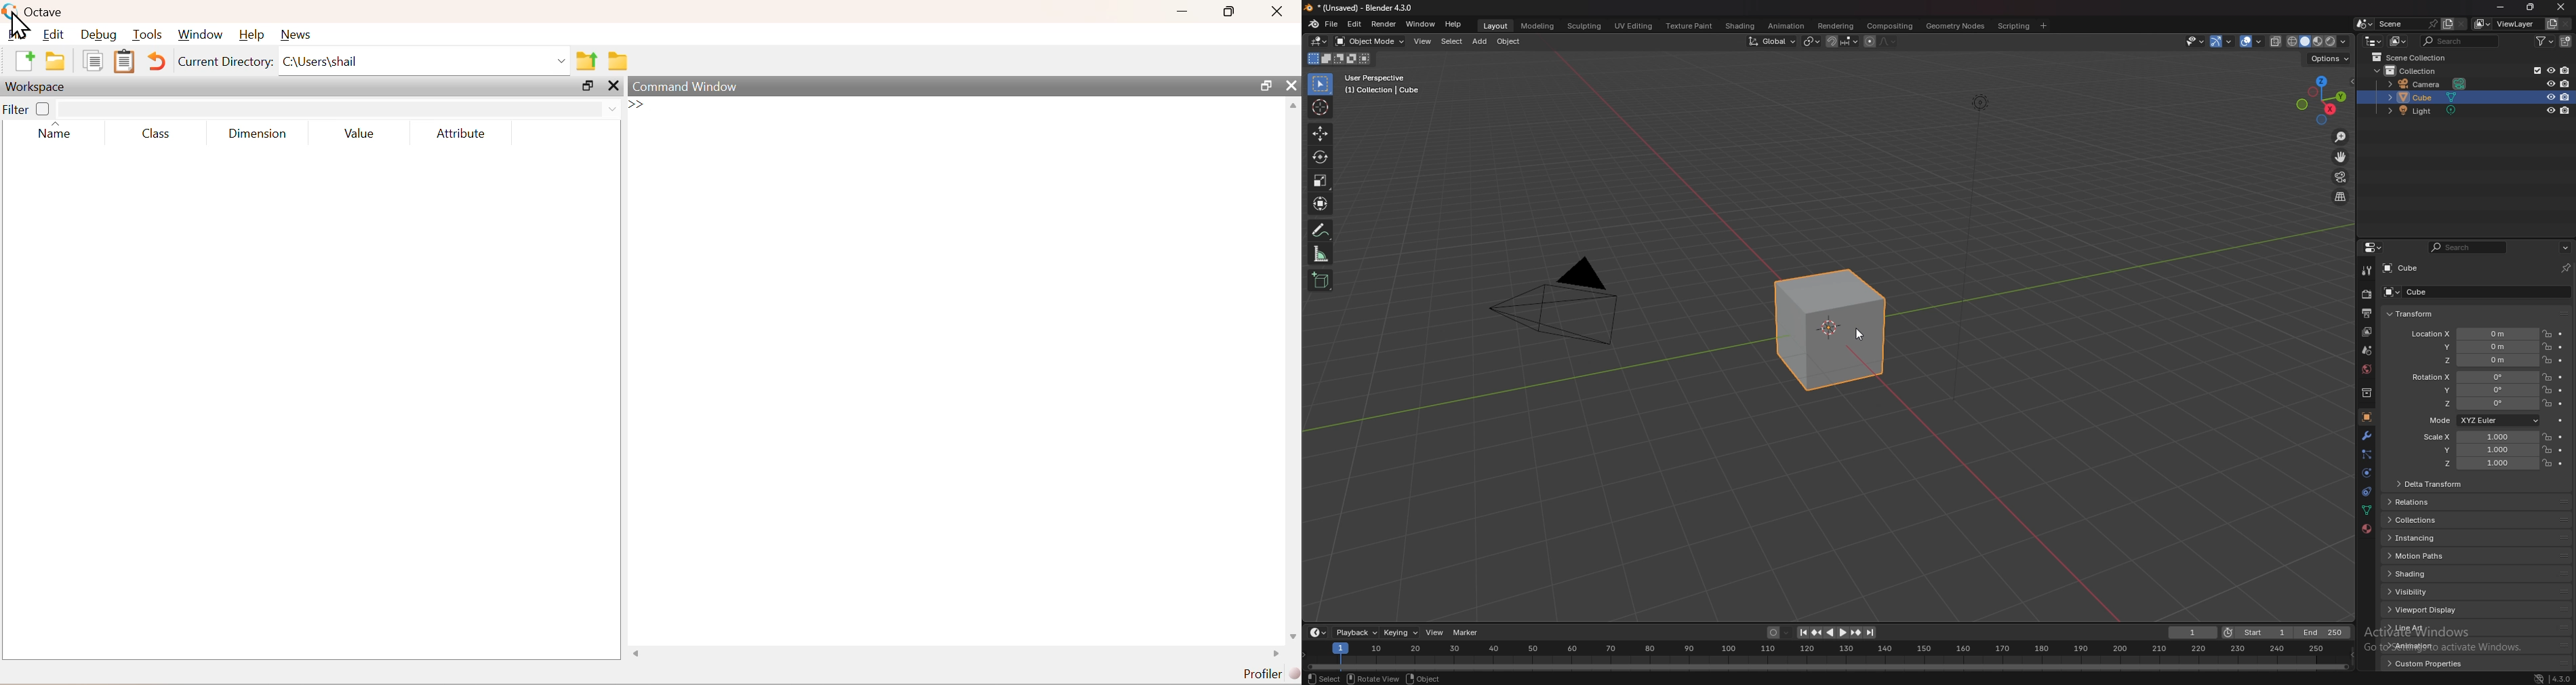 This screenshot has width=2576, height=700. I want to click on scroll right, so click(637, 653).